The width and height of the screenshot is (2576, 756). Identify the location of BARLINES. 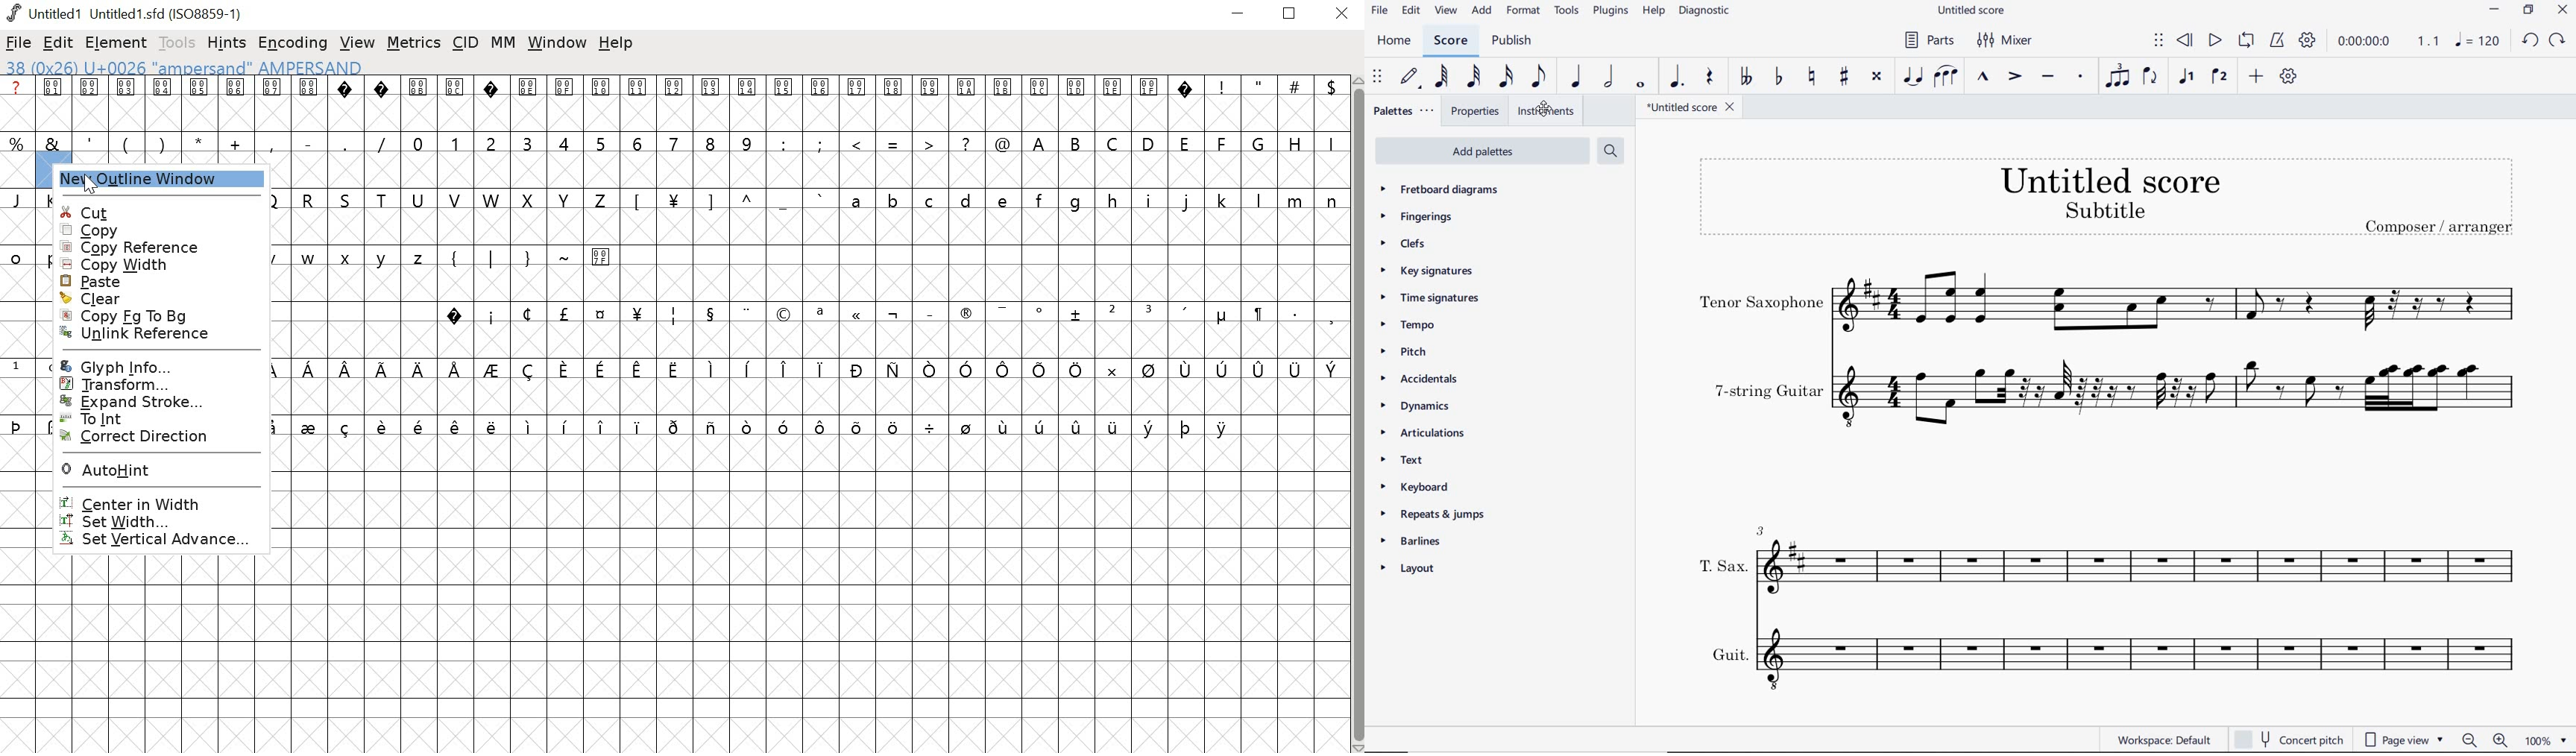
(1411, 540).